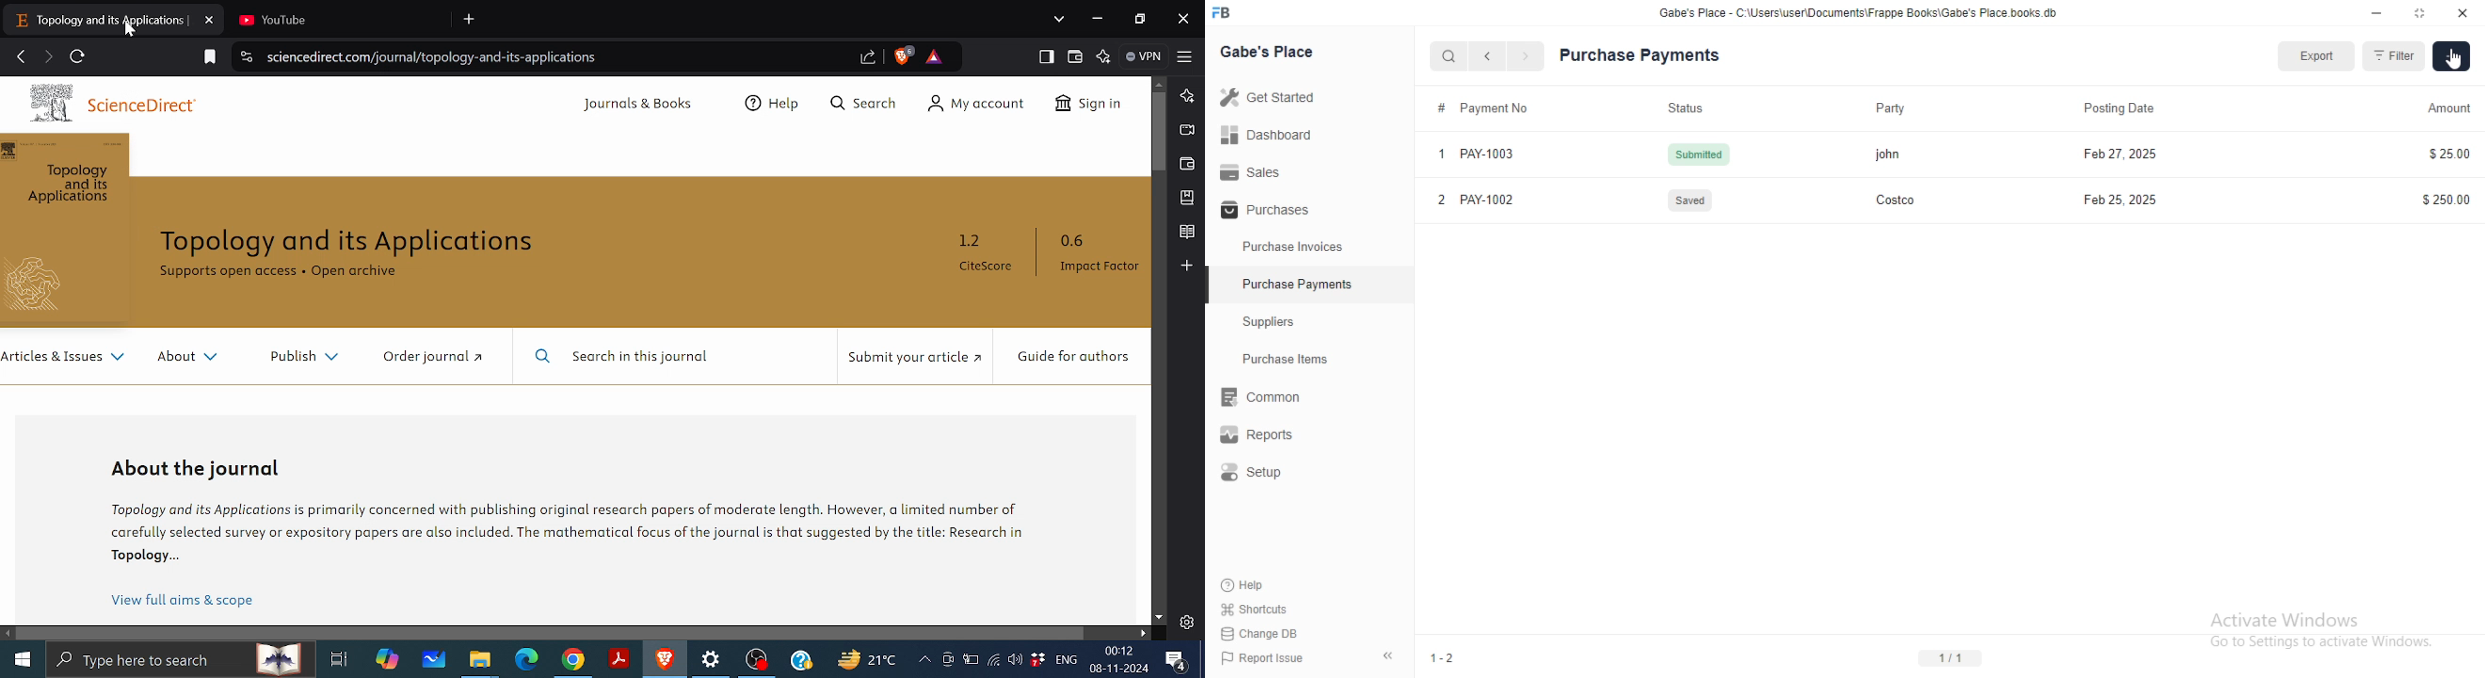 This screenshot has width=2492, height=700. What do you see at coordinates (1264, 435) in the screenshot?
I see `Reports.` at bounding box center [1264, 435].